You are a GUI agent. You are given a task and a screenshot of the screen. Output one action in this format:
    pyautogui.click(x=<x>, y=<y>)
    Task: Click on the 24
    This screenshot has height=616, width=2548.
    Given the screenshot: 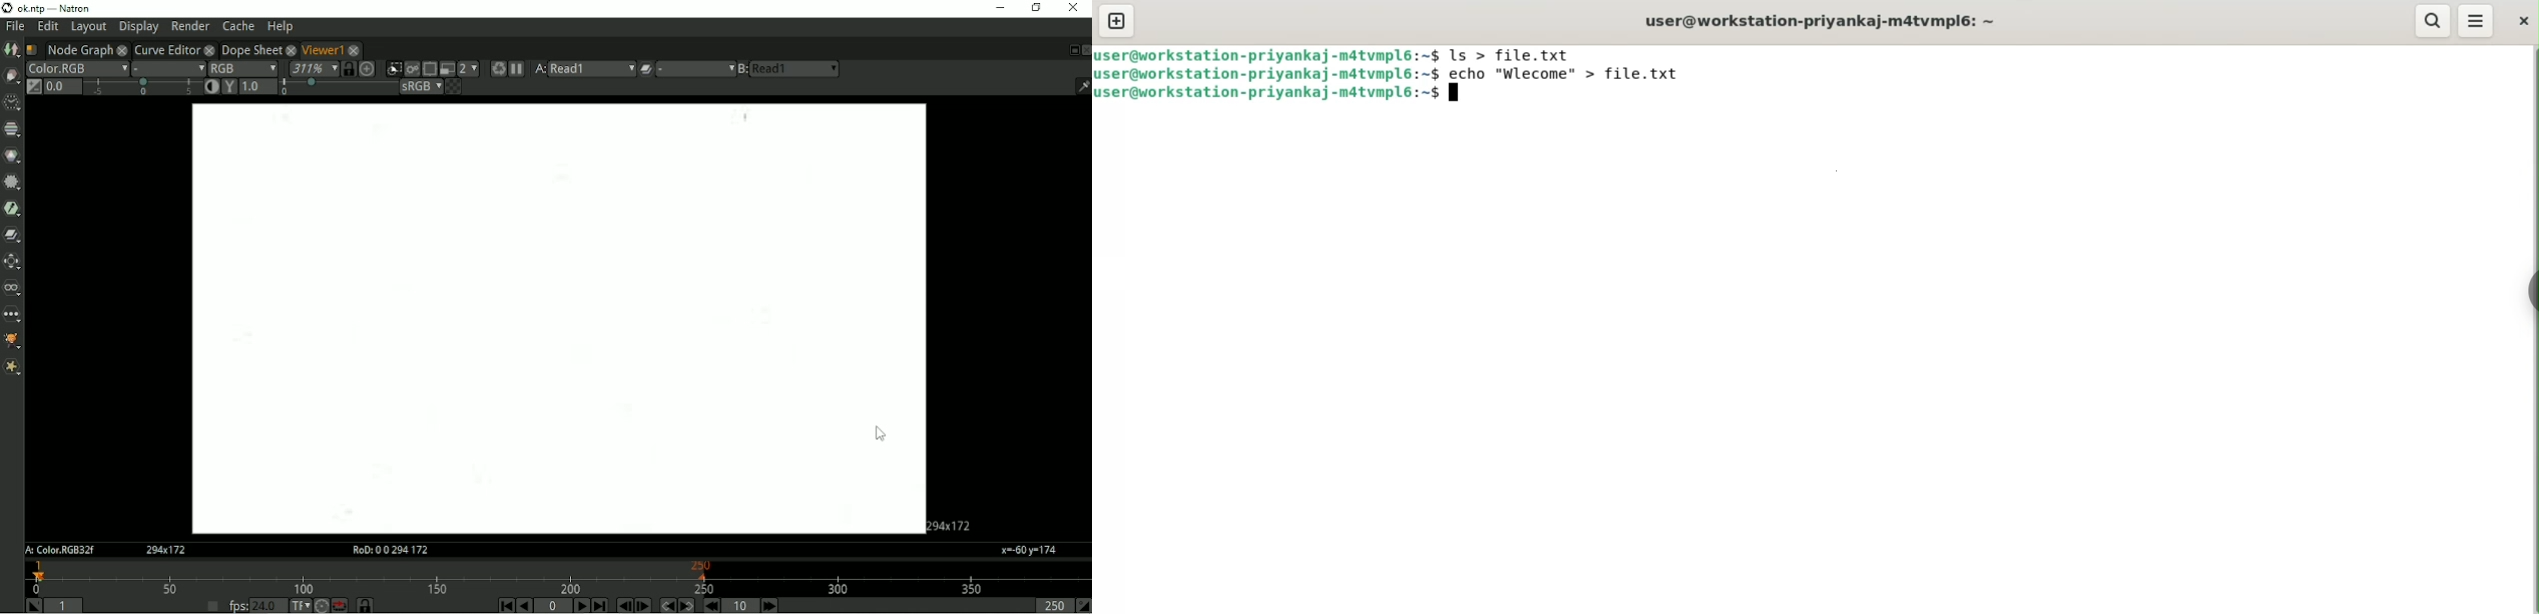 What is the action you would take?
    pyautogui.click(x=267, y=605)
    